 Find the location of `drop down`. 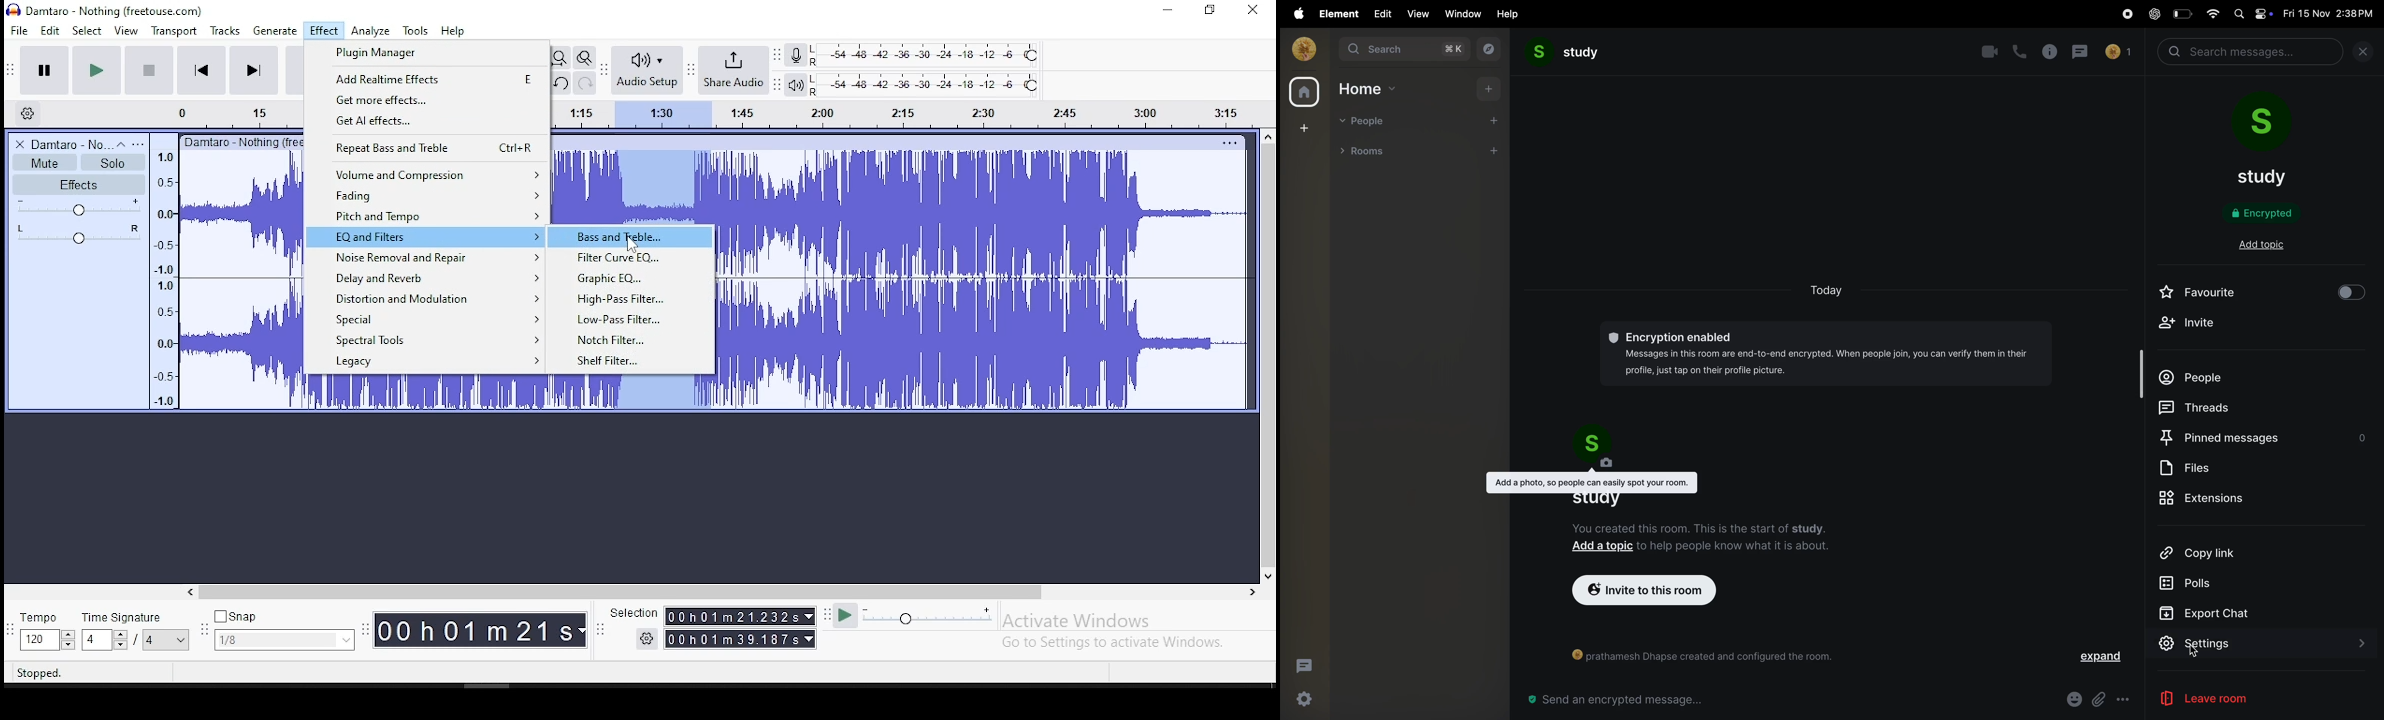

drop down is located at coordinates (119, 640).